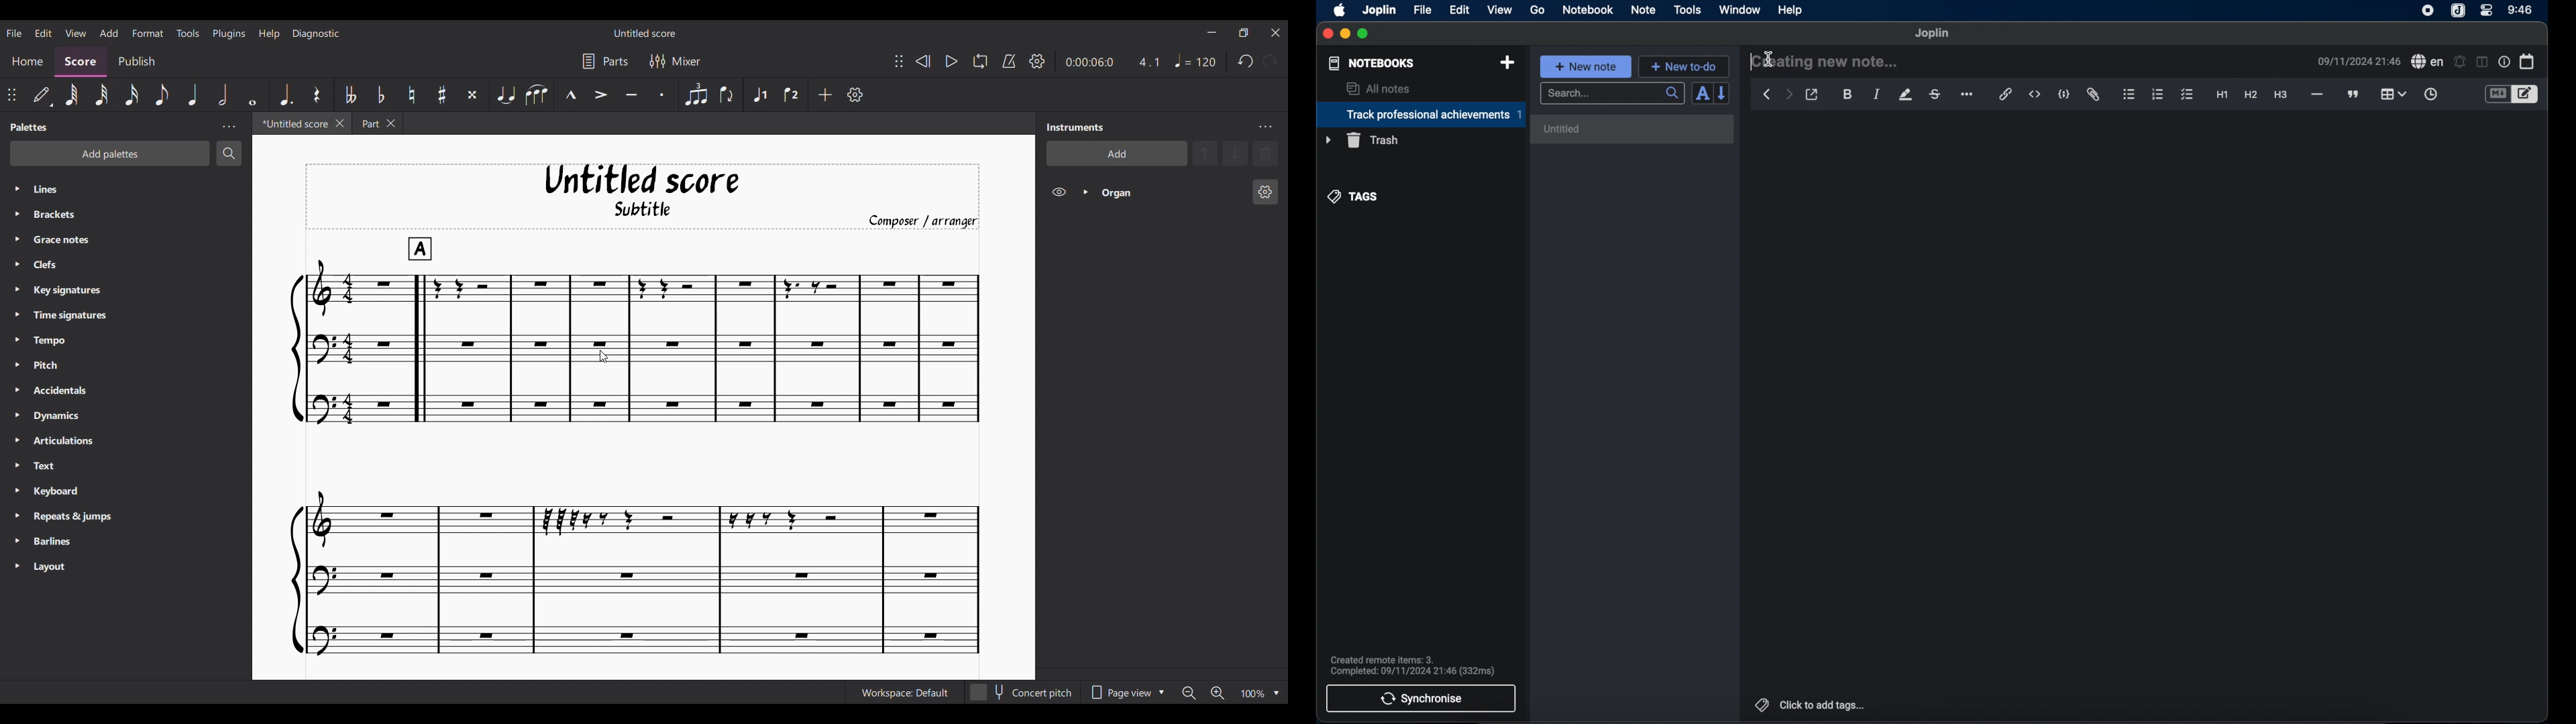 Image resolution: width=2576 pixels, height=728 pixels. Describe the element at coordinates (1825, 62) in the screenshot. I see `creating new note` at that location.